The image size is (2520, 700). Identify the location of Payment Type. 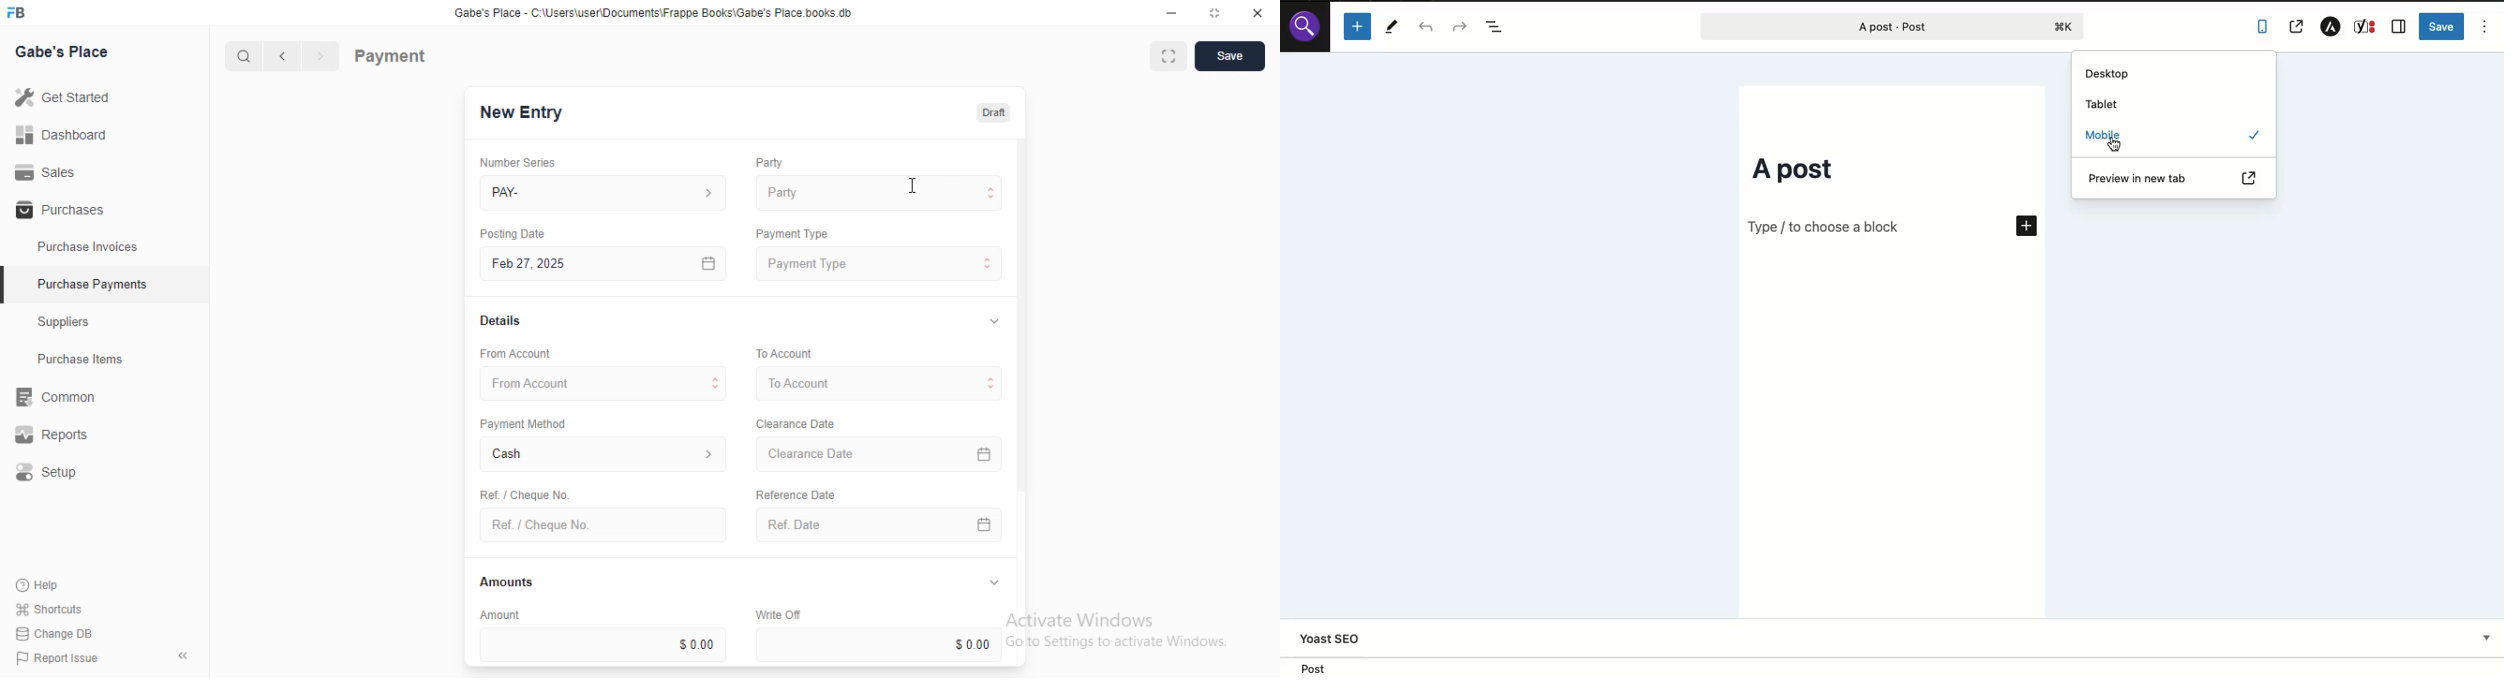
(880, 263).